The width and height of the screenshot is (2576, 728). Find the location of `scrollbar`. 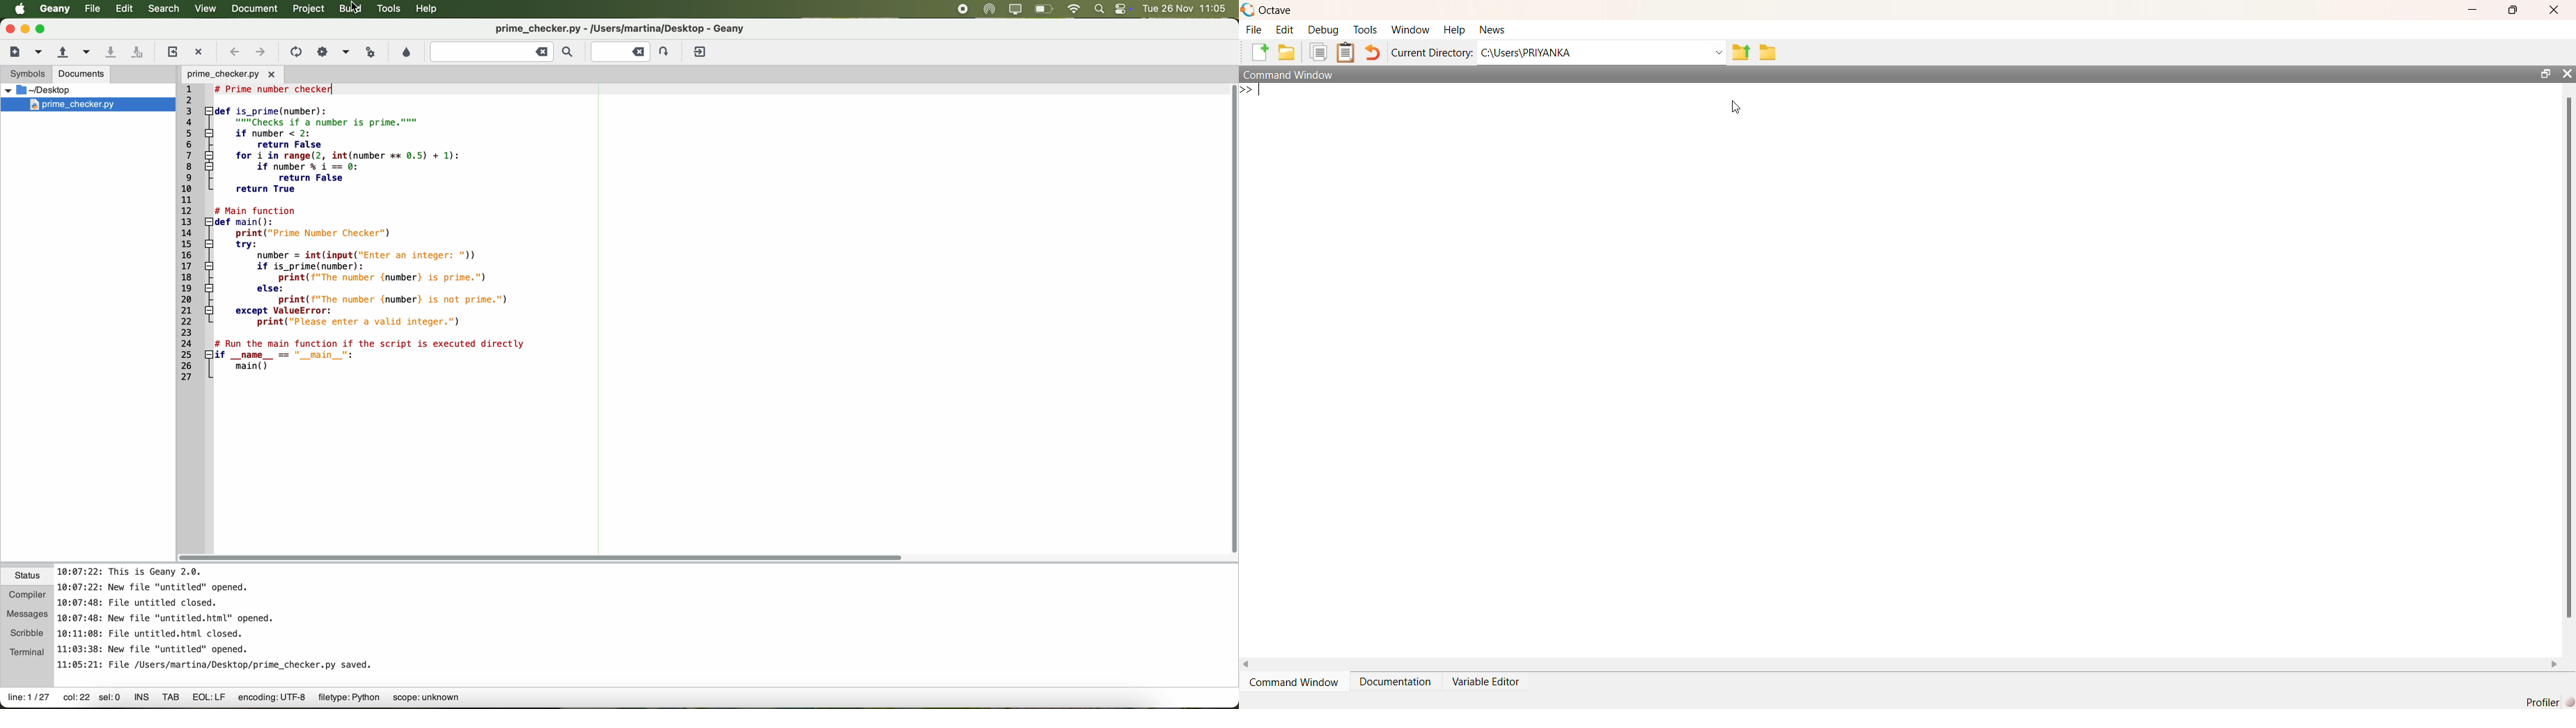

scrollbar is located at coordinates (2567, 358).